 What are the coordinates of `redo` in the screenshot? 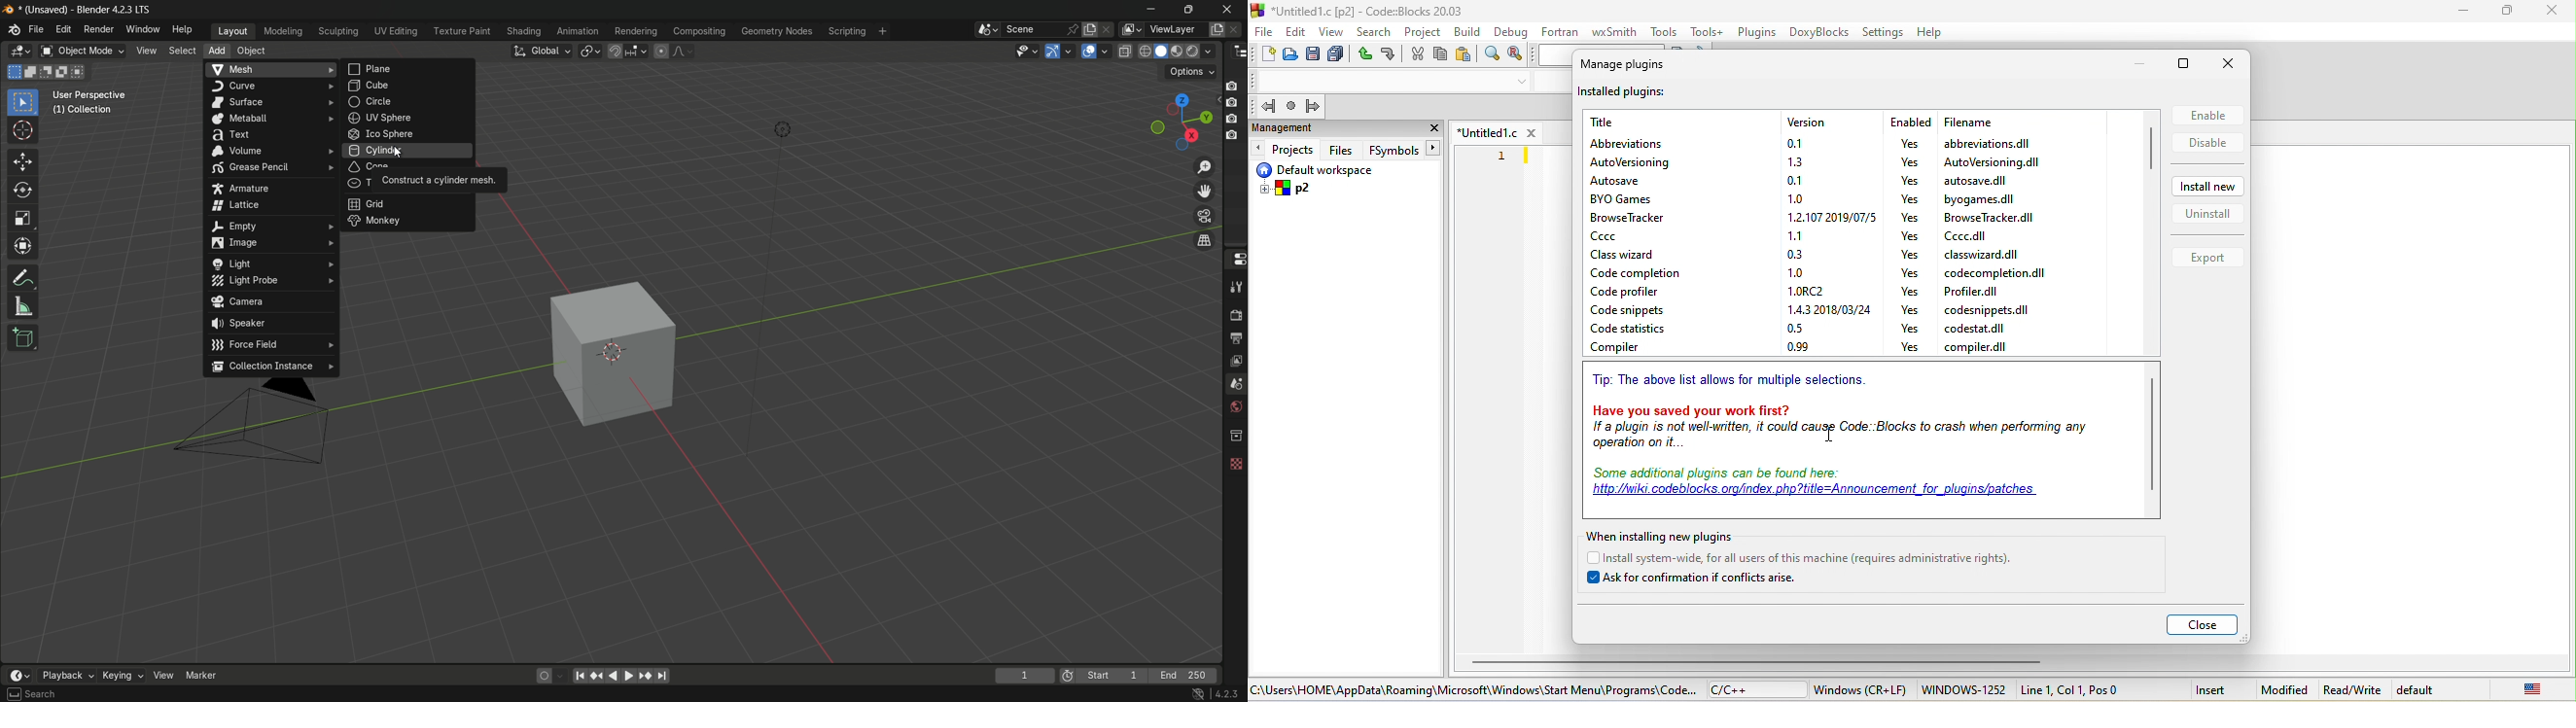 It's located at (1392, 54).